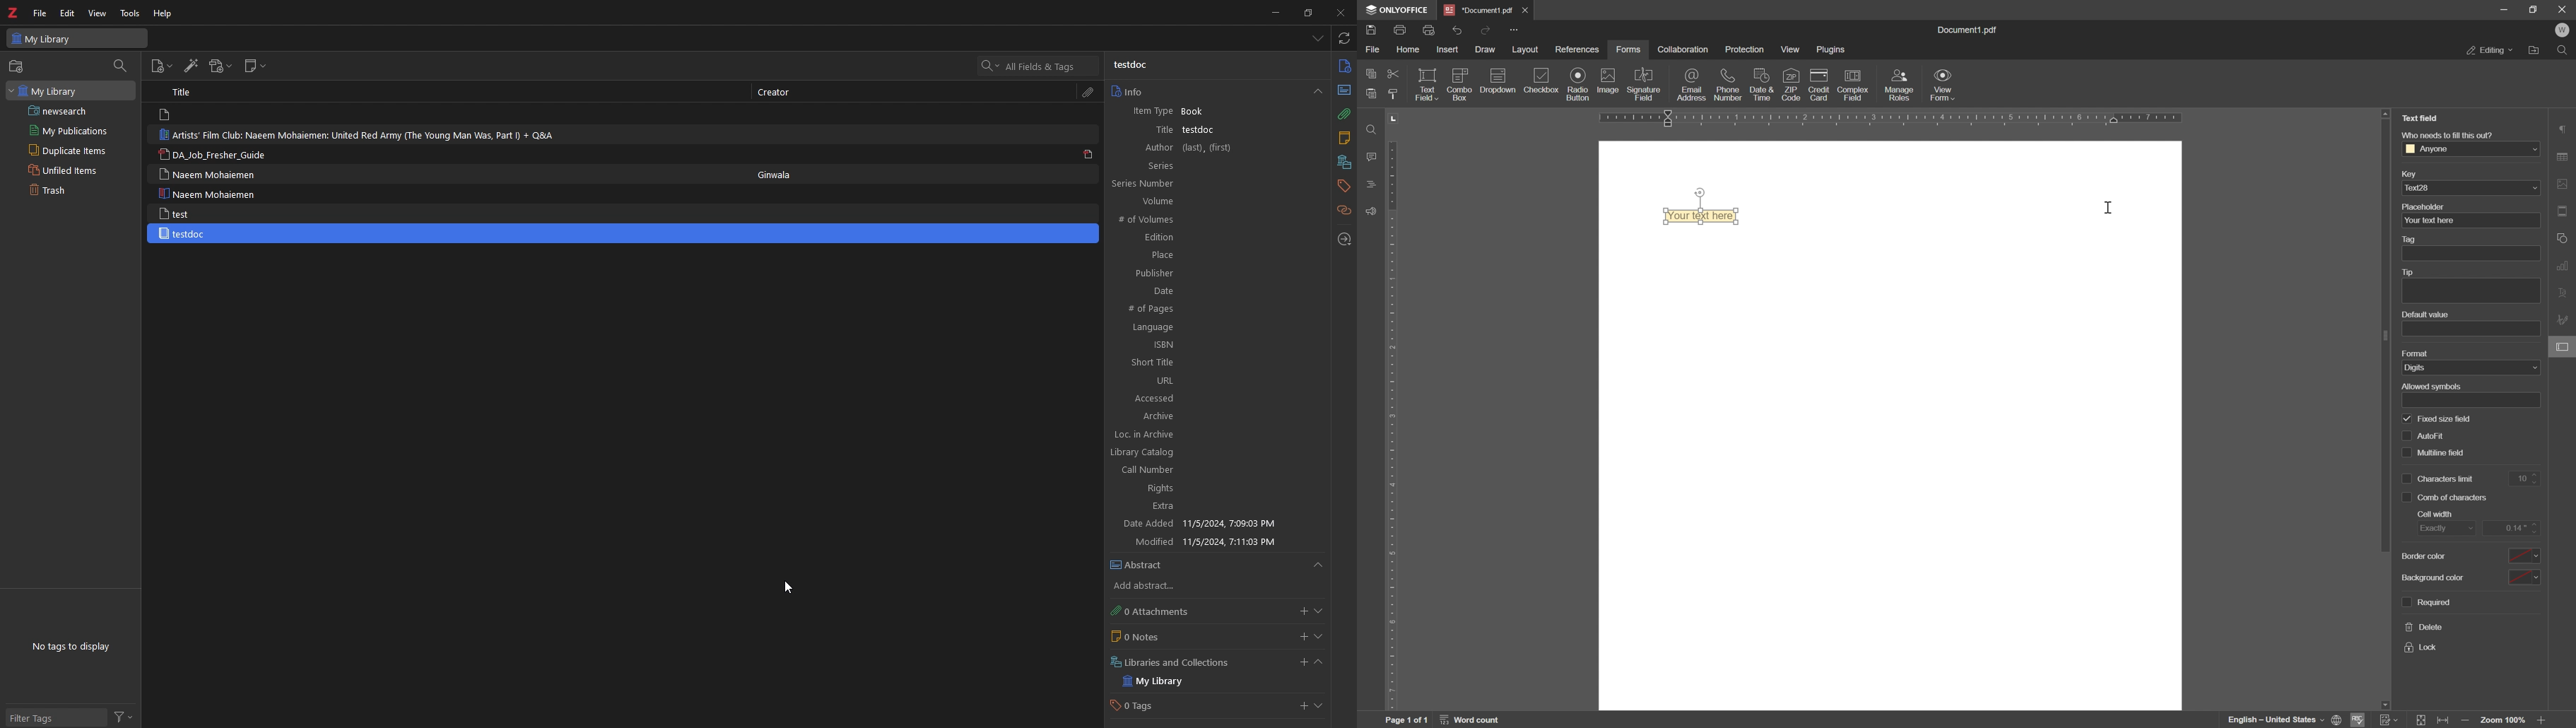  What do you see at coordinates (1370, 74) in the screenshot?
I see `copy` at bounding box center [1370, 74].